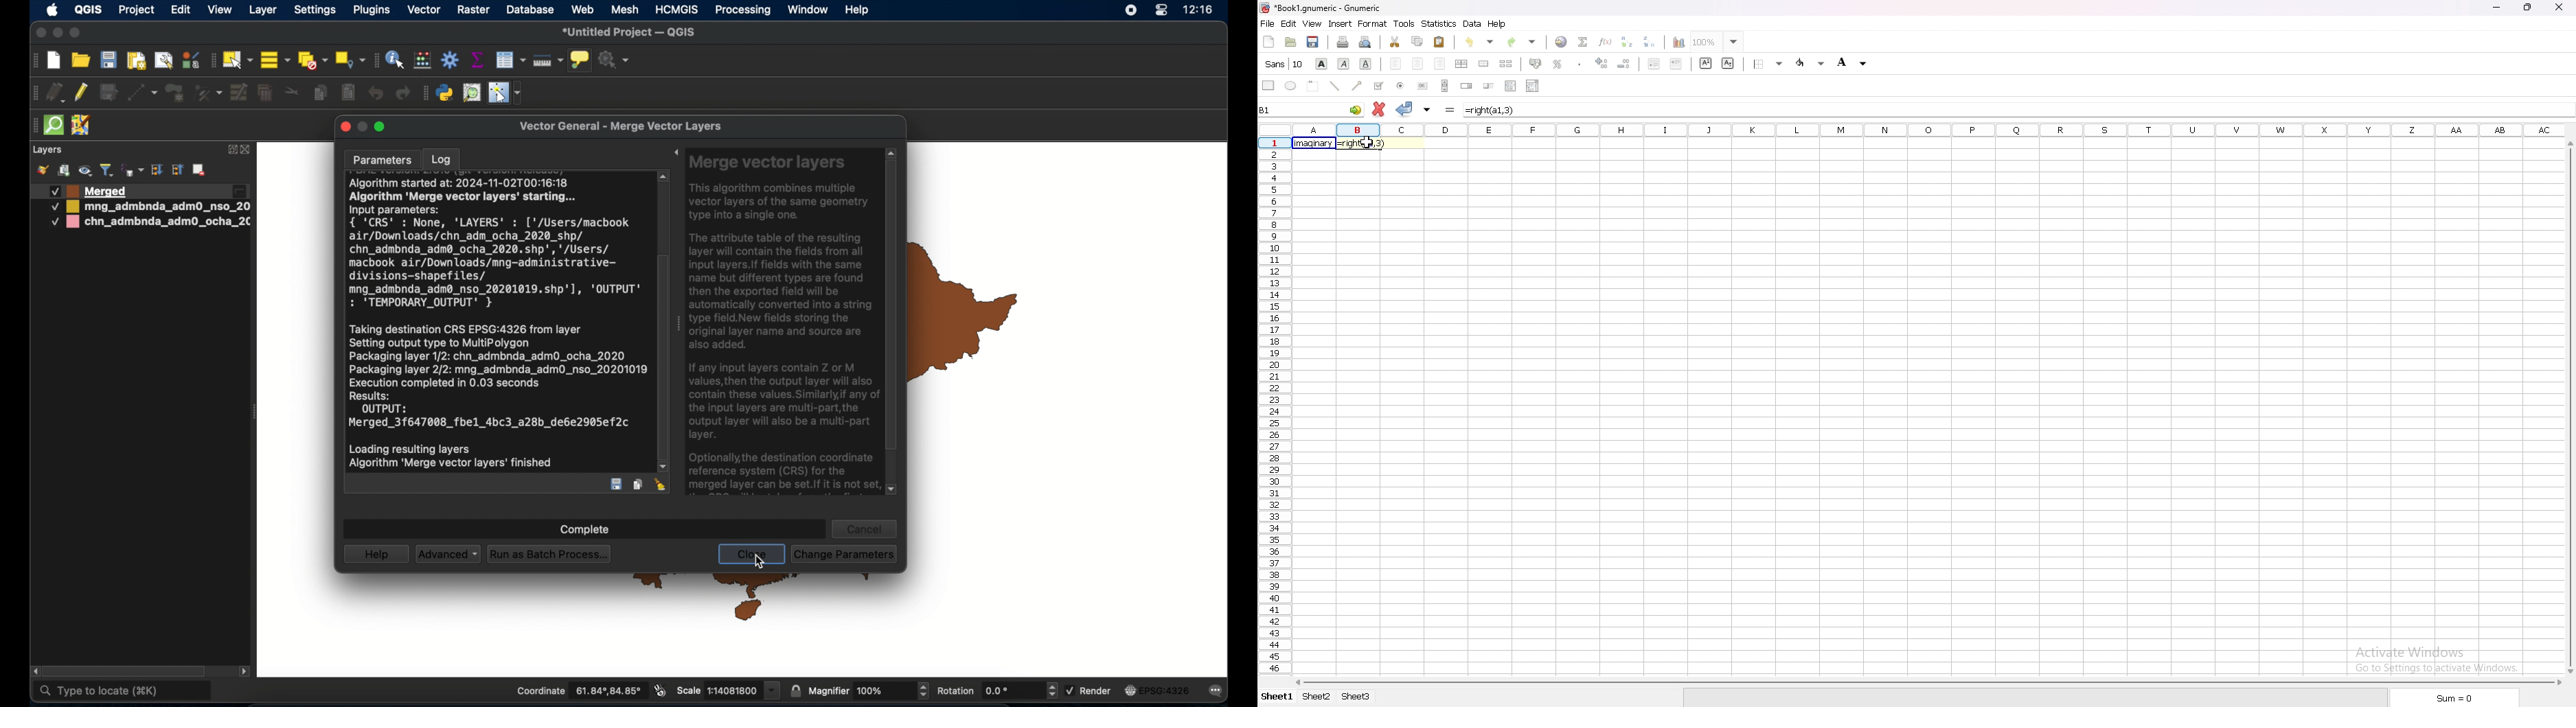 The height and width of the screenshot is (728, 2576). Describe the element at coordinates (81, 126) in the screenshot. I see `josh remote` at that location.